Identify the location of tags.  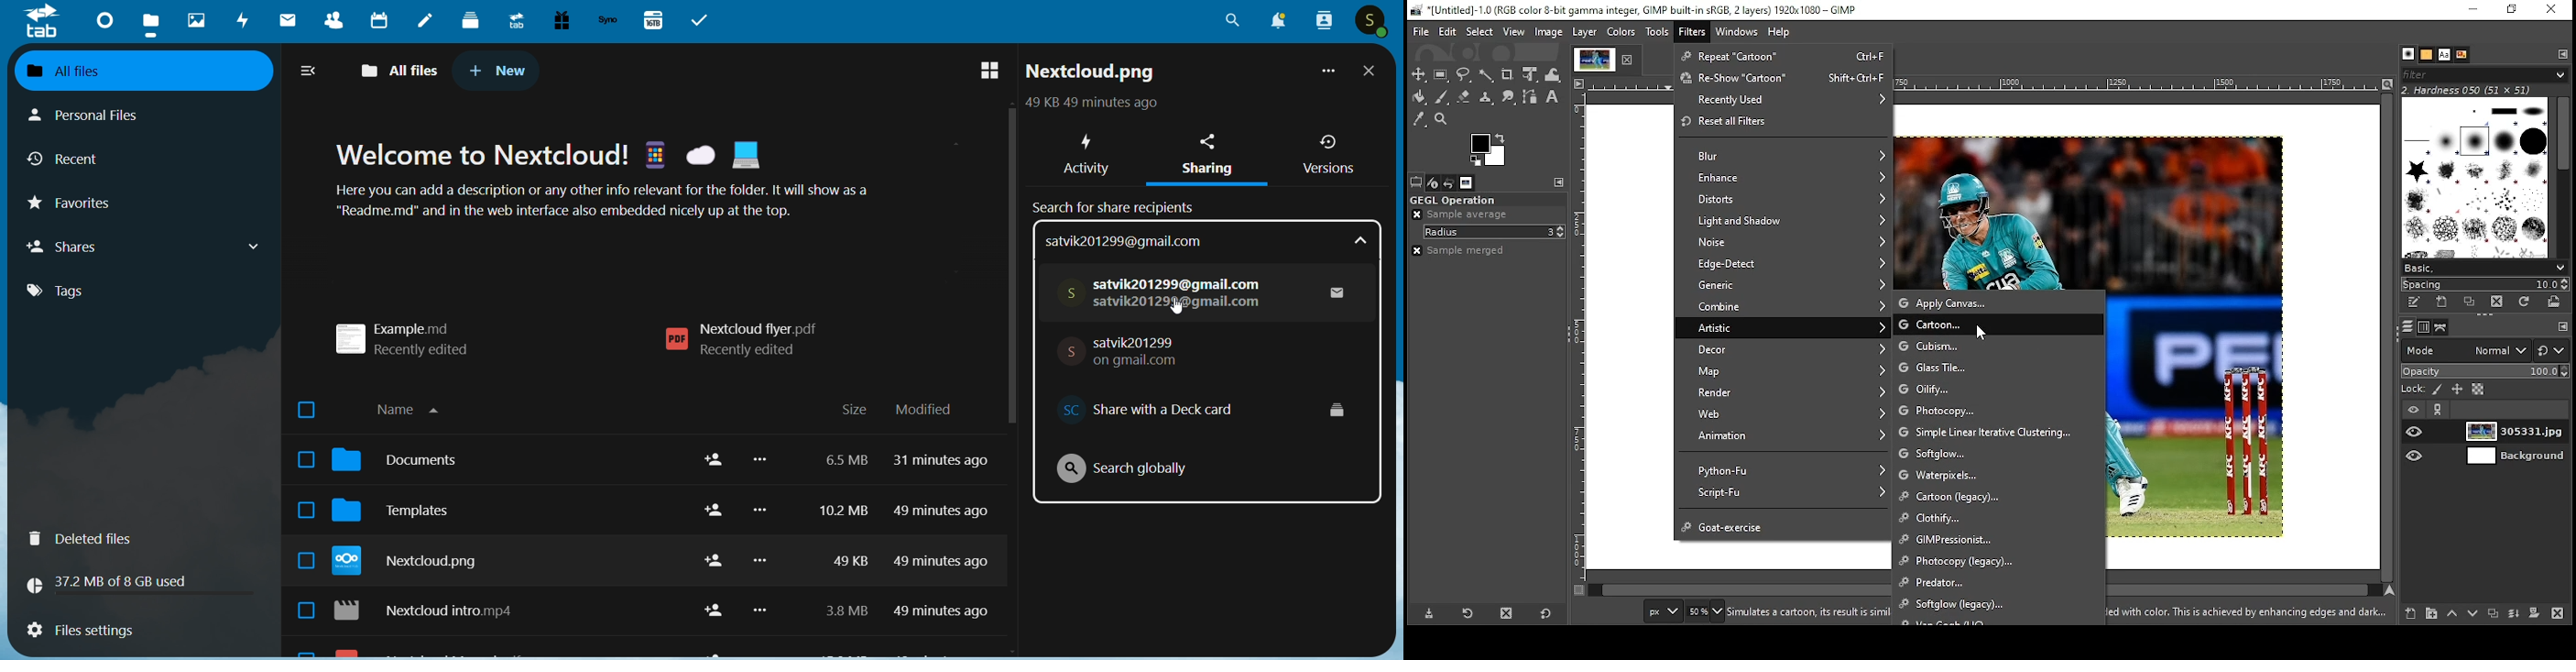
(69, 291).